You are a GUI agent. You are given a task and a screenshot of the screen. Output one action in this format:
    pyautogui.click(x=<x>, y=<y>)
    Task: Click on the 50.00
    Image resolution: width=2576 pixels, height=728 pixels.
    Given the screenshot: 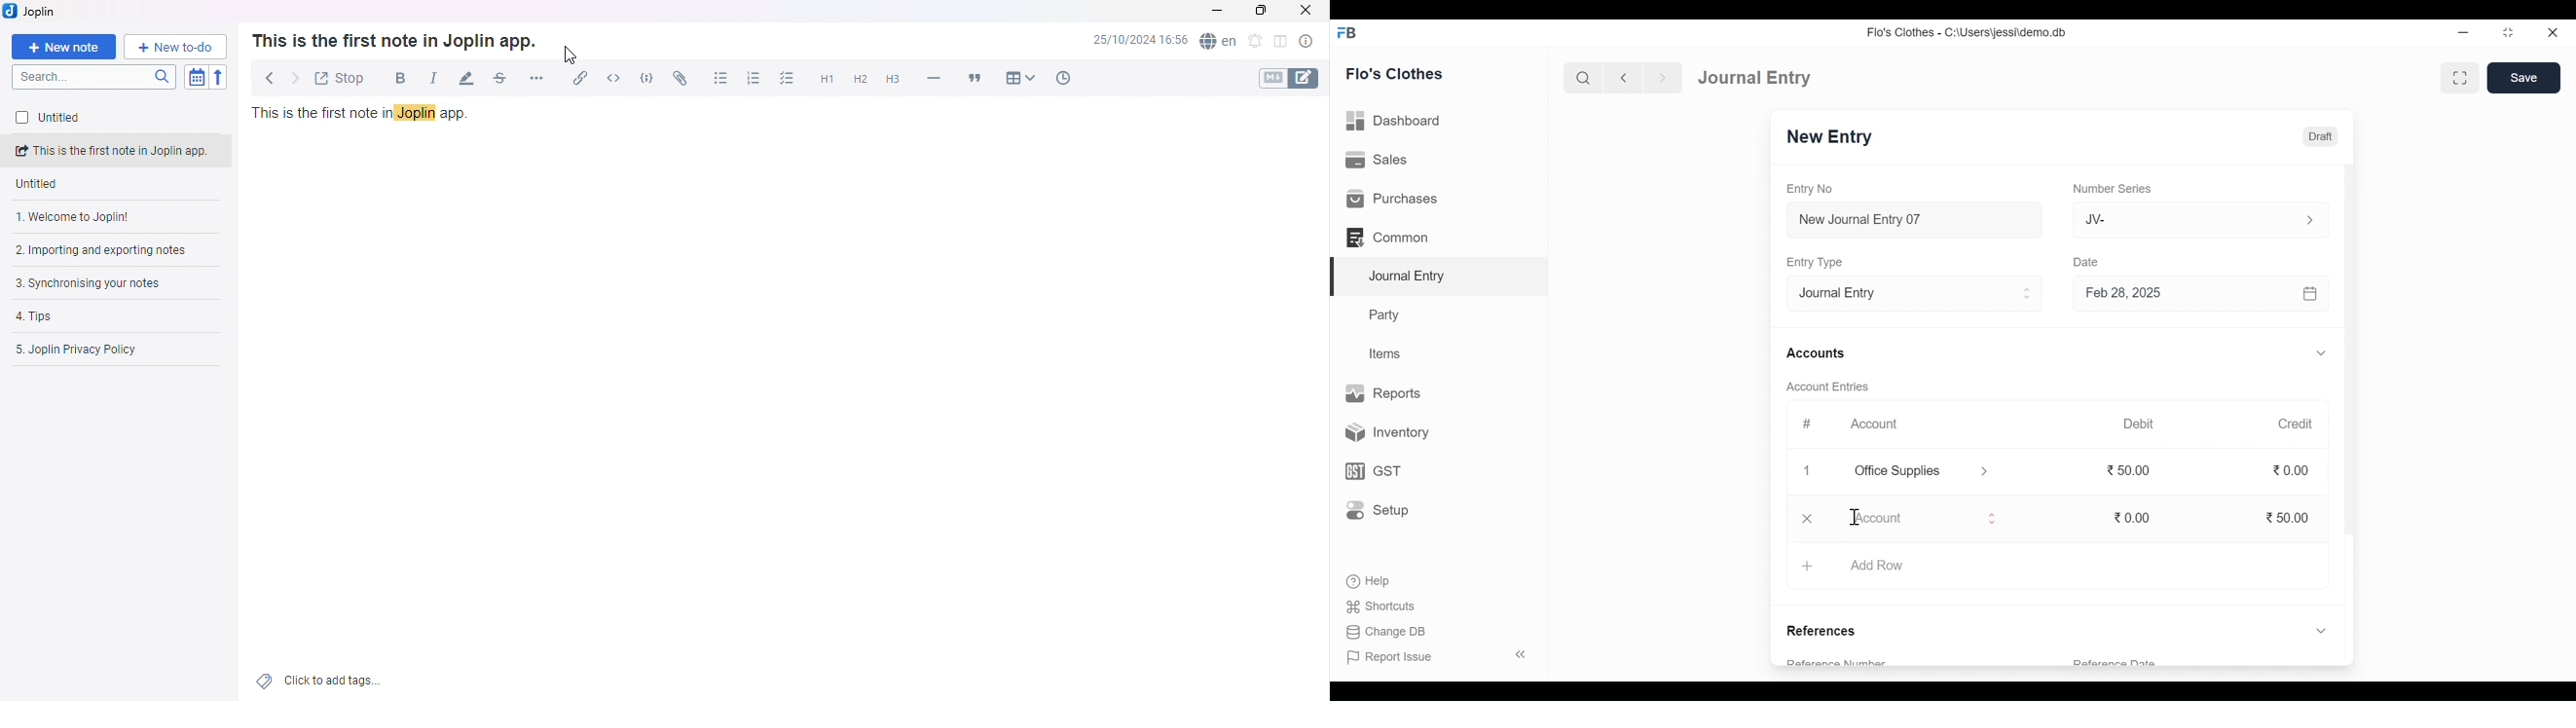 What is the action you would take?
    pyautogui.click(x=2288, y=519)
    